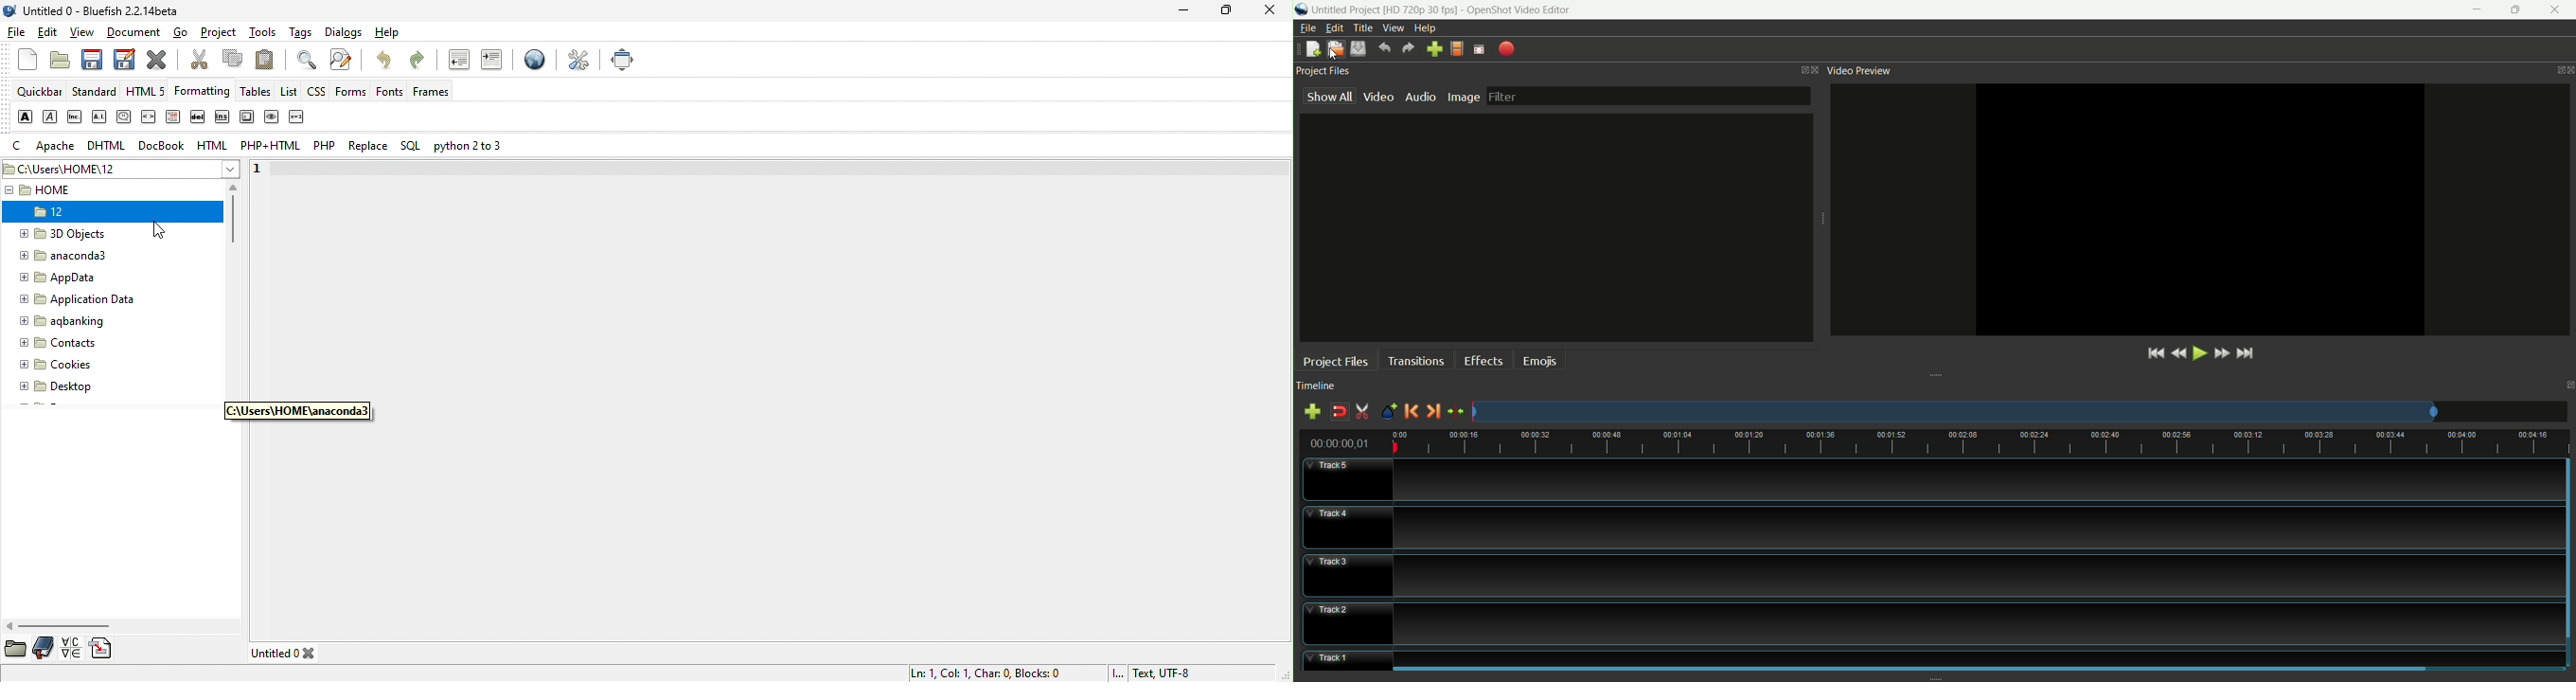  Describe the element at coordinates (261, 170) in the screenshot. I see `1` at that location.